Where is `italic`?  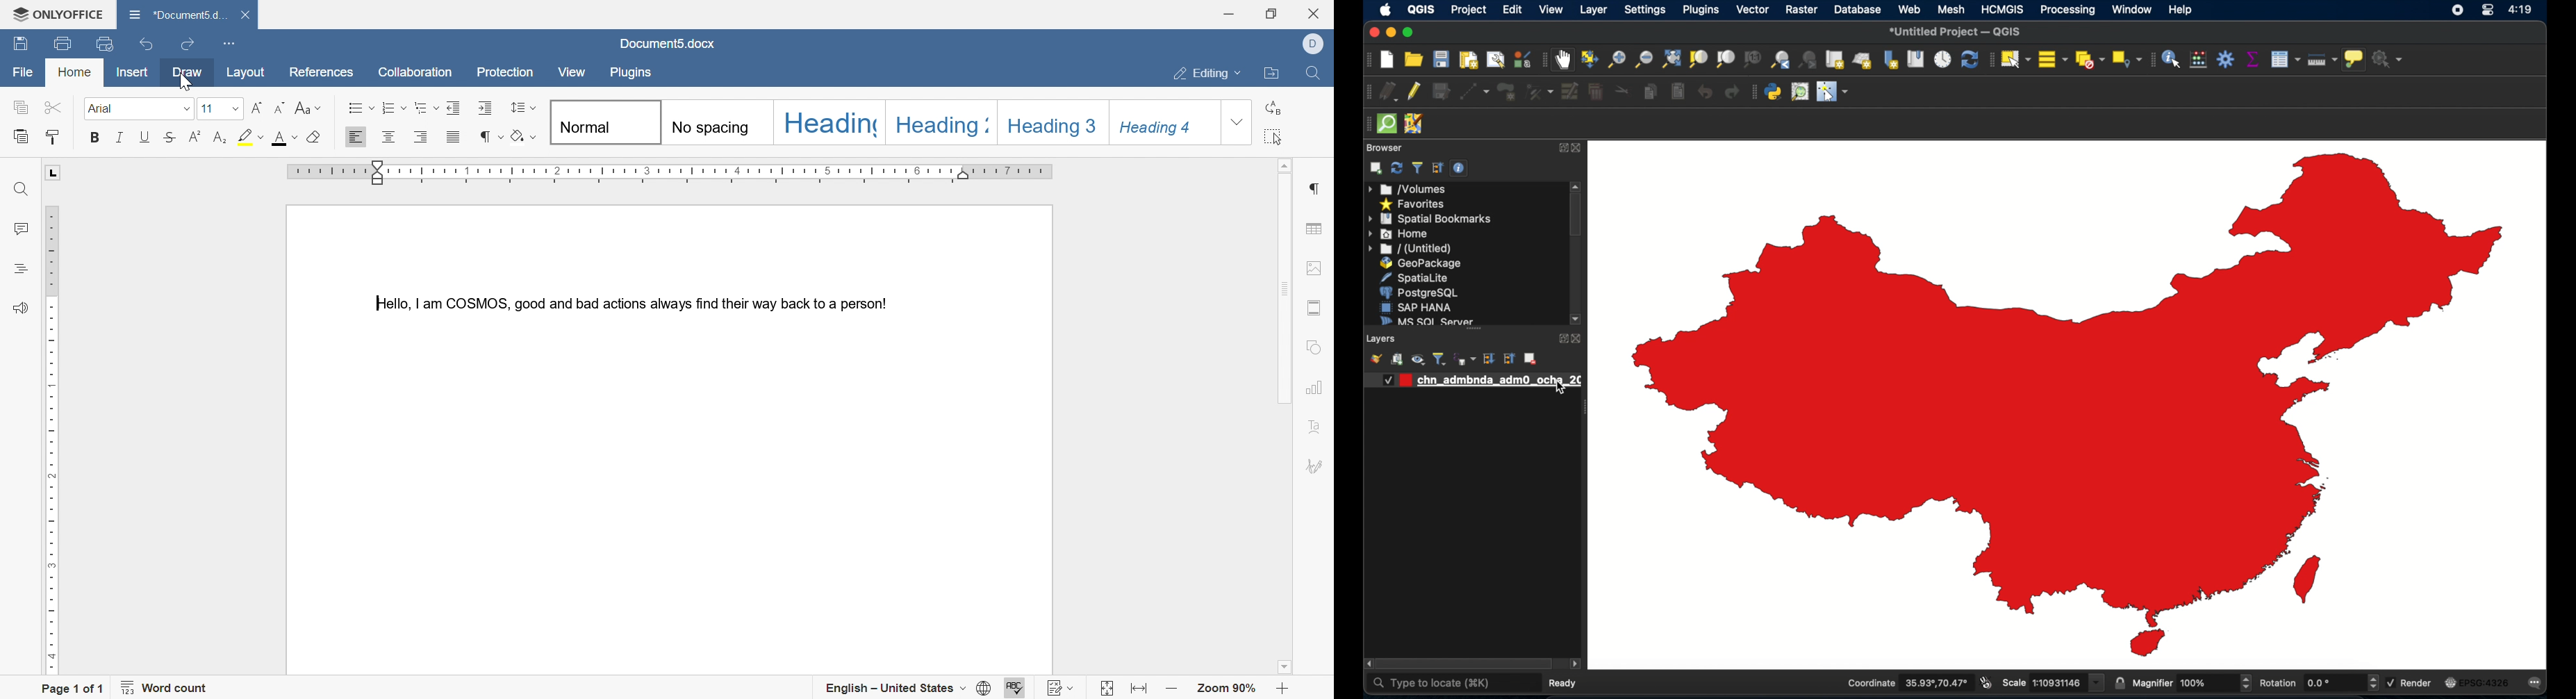
italic is located at coordinates (123, 137).